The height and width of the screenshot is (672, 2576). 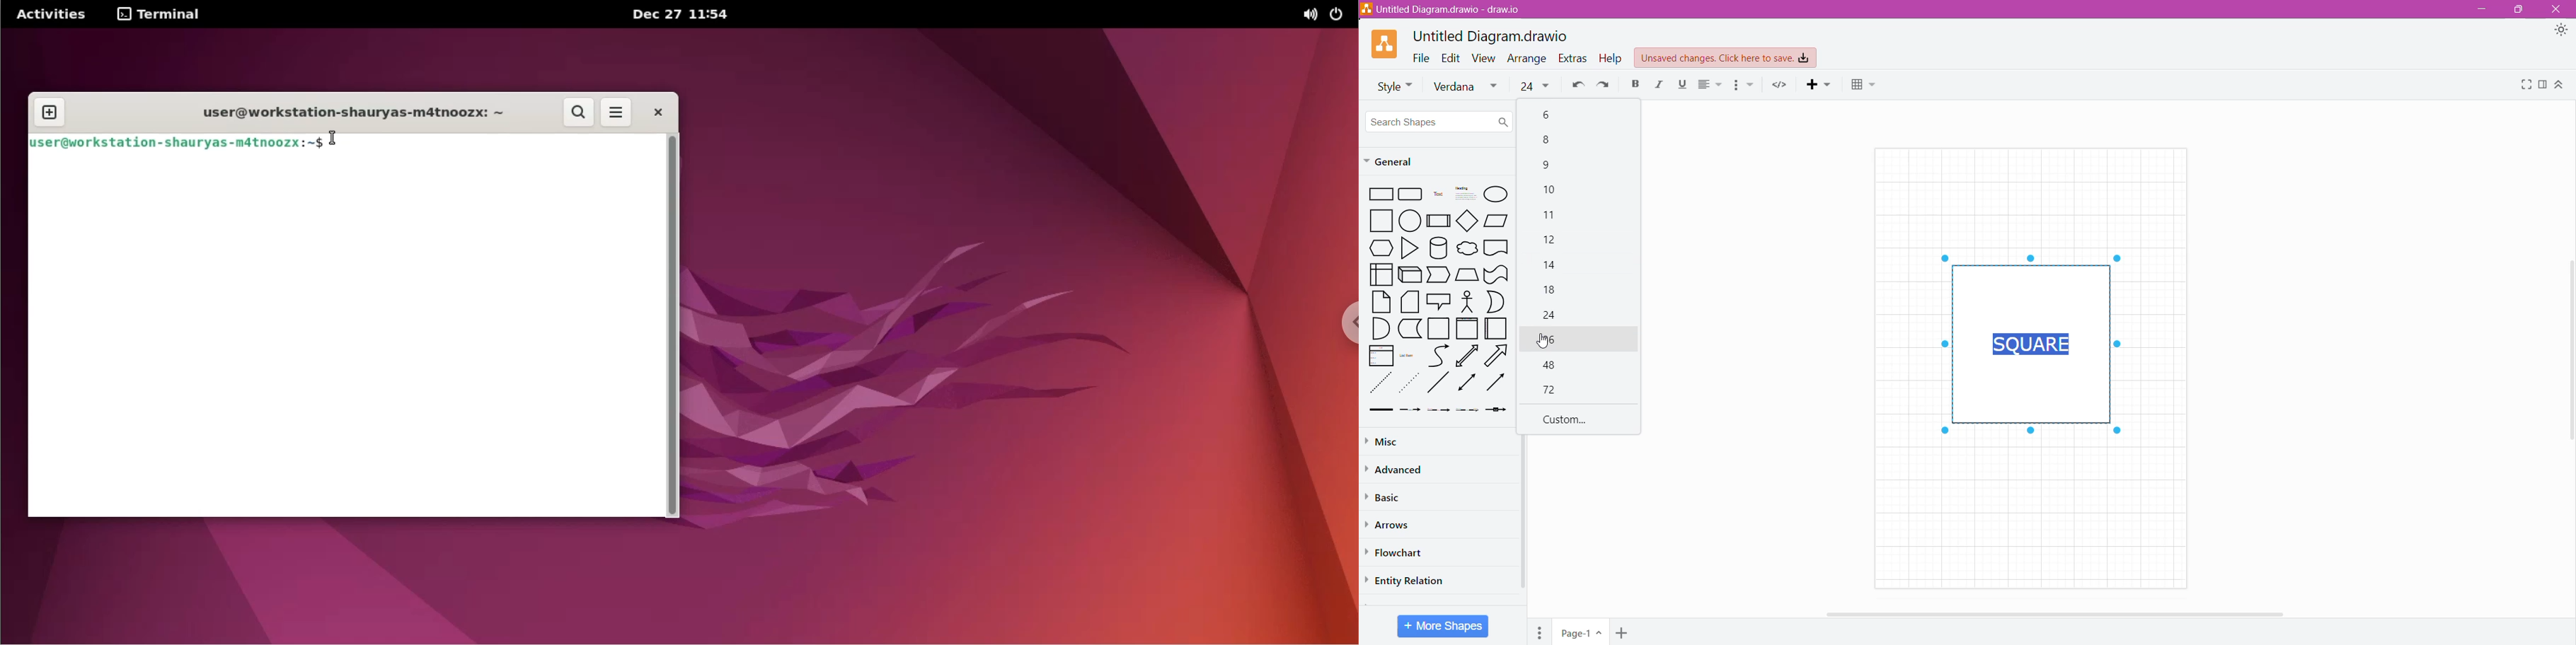 What do you see at coordinates (1391, 442) in the screenshot?
I see `Misc` at bounding box center [1391, 442].